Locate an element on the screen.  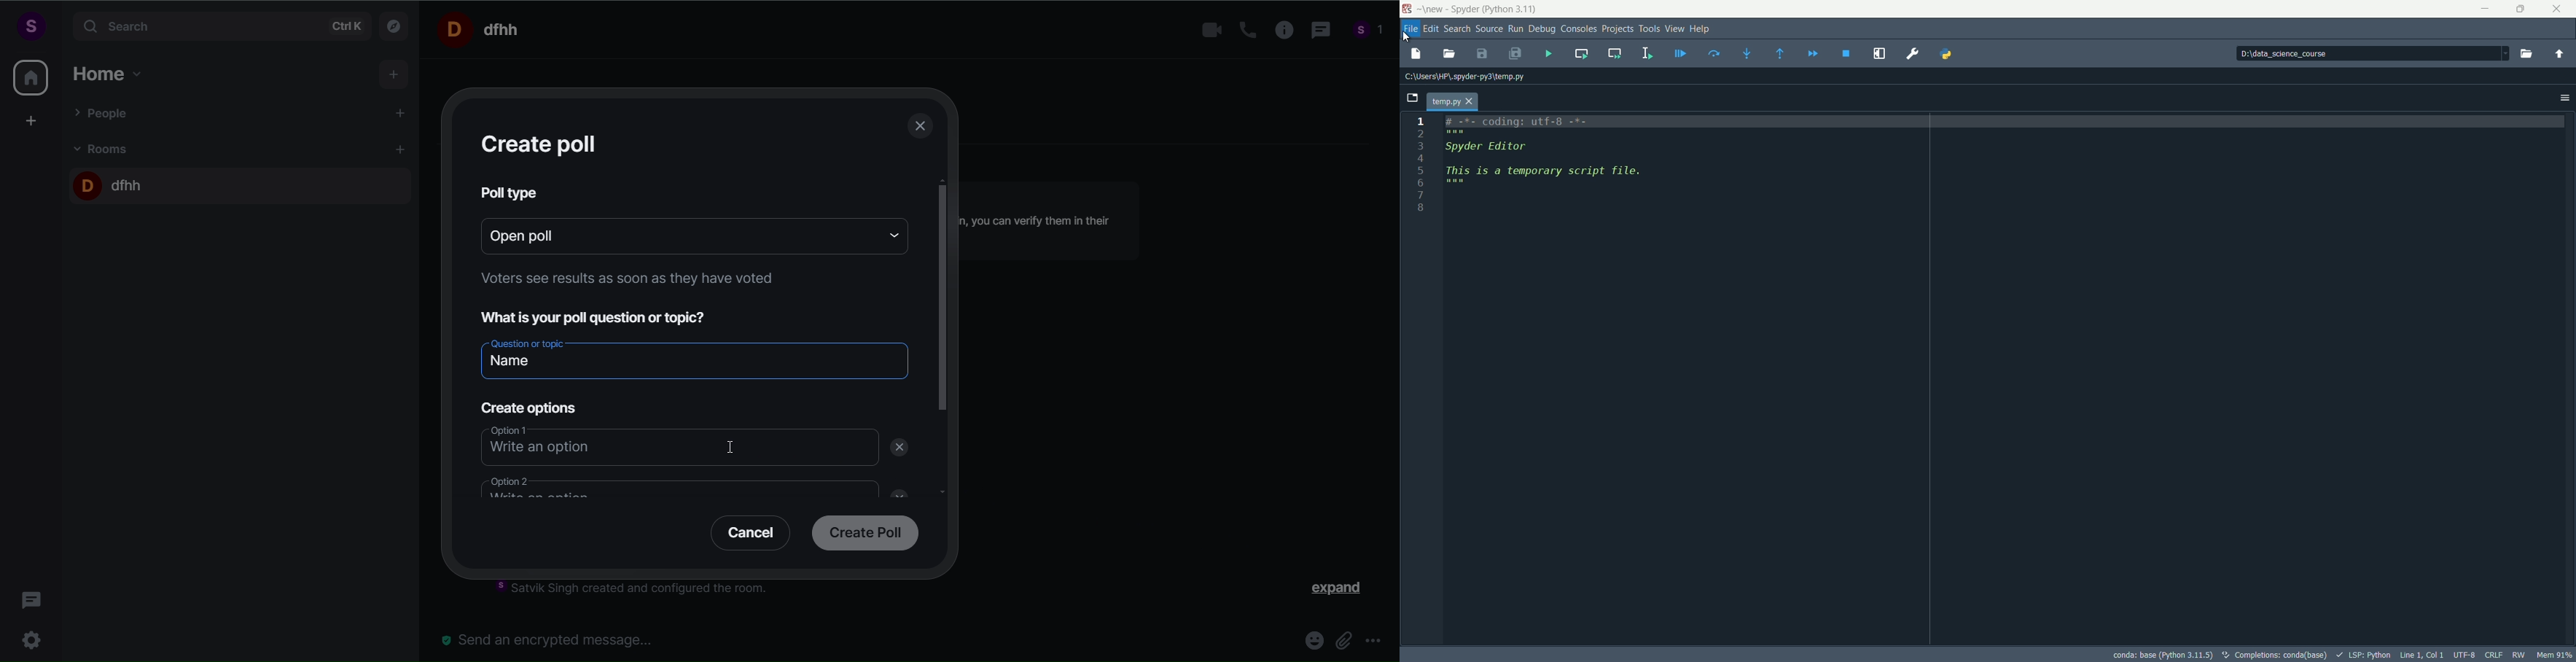
add is located at coordinates (395, 75).